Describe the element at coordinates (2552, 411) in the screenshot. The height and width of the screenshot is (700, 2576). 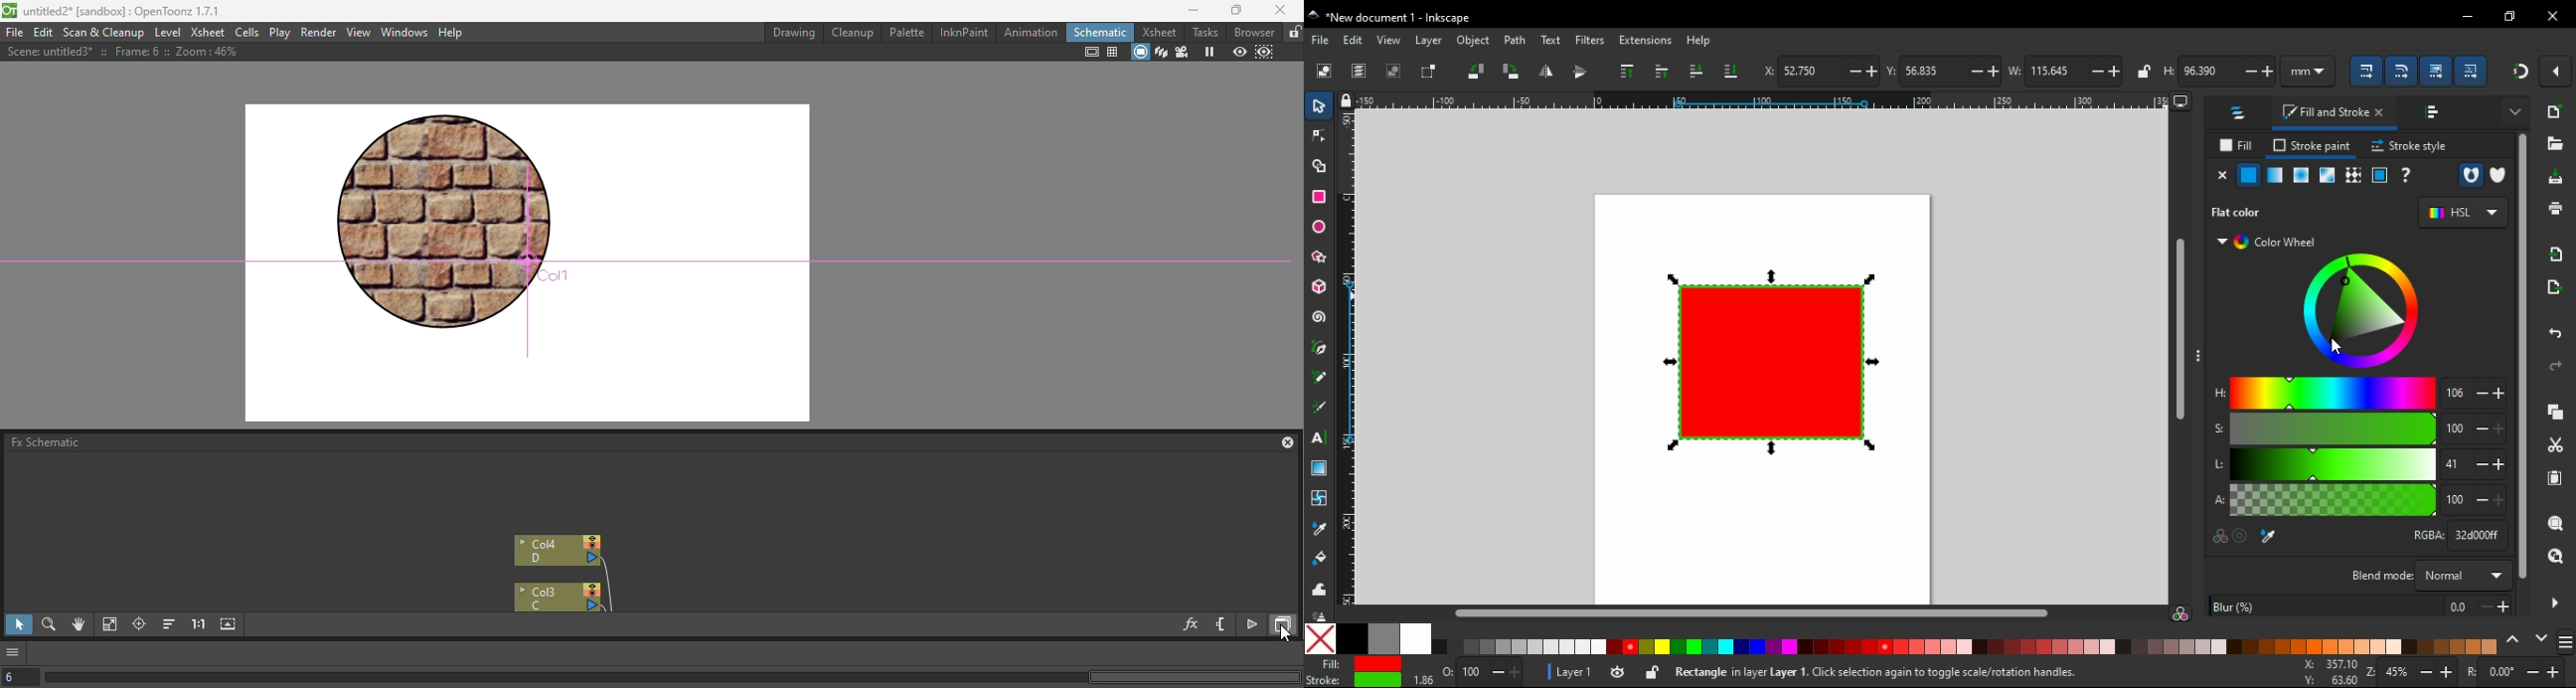
I see `copy` at that location.